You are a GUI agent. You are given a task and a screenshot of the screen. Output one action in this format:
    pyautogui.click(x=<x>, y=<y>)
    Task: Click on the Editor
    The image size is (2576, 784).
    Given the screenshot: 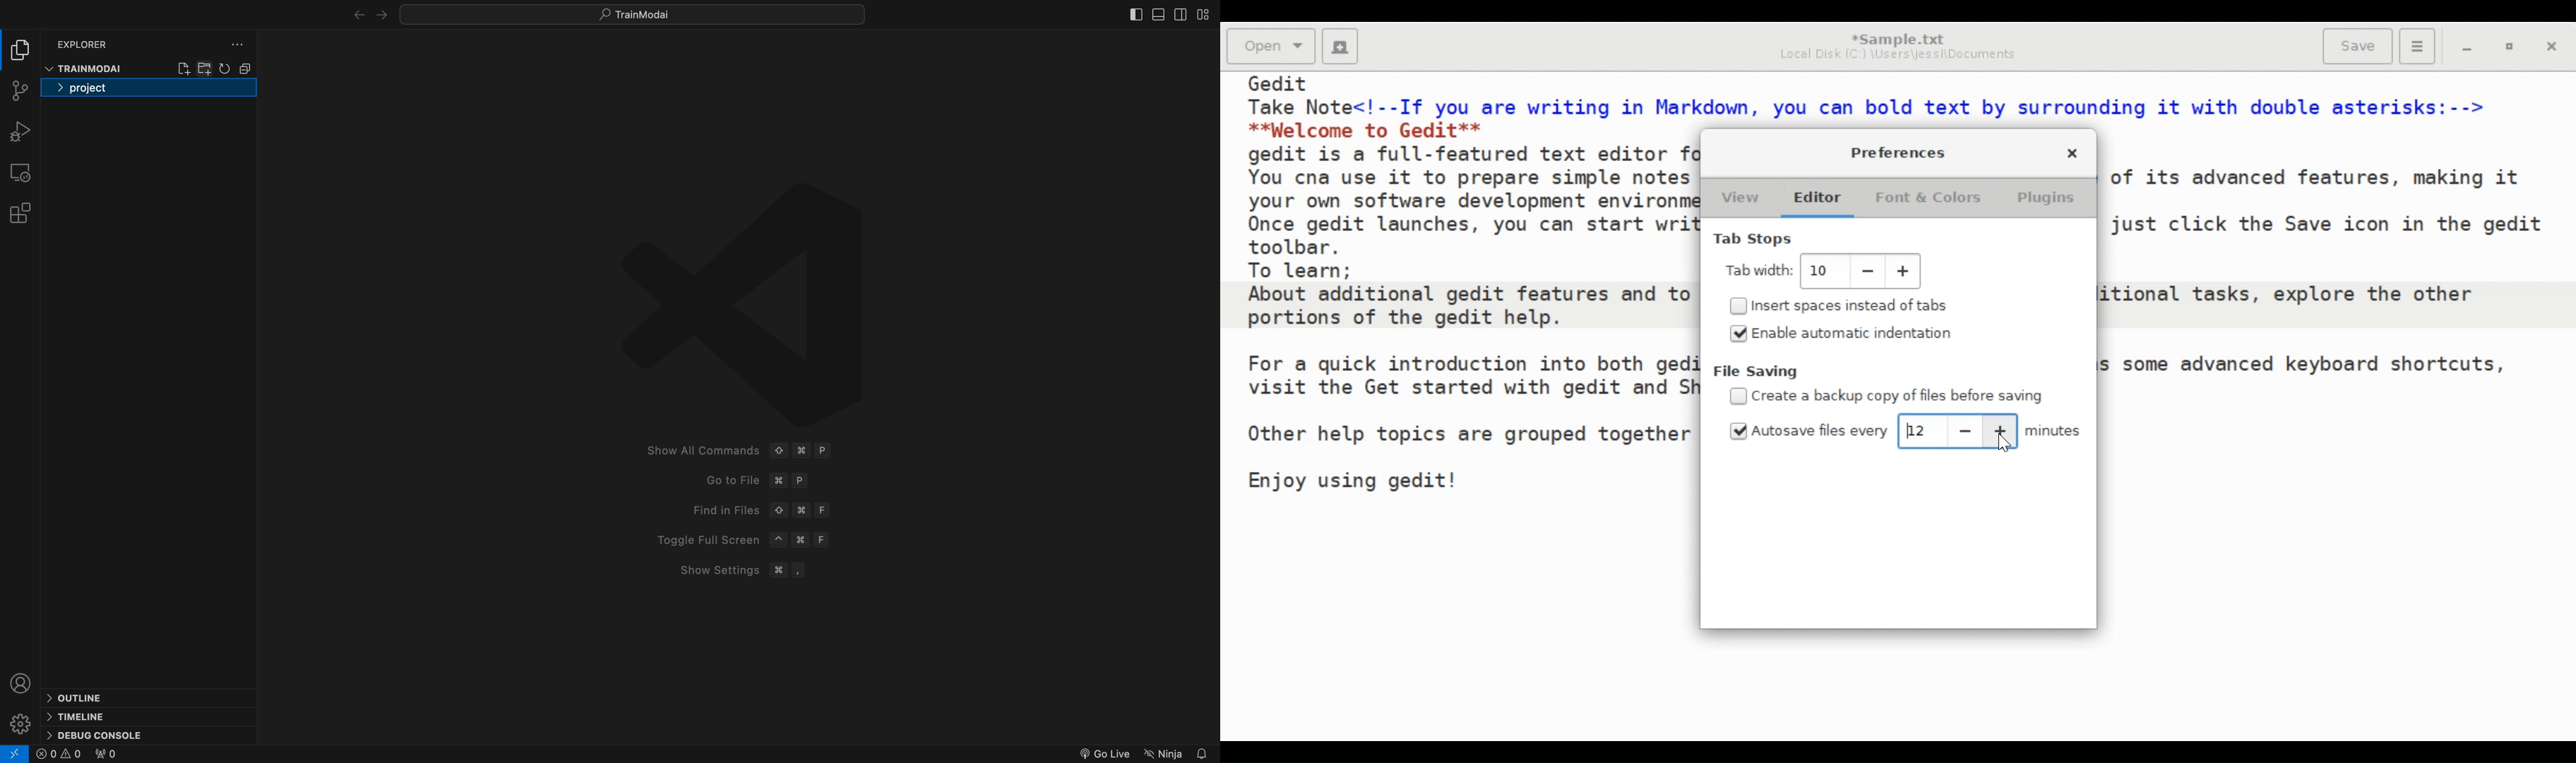 What is the action you would take?
    pyautogui.click(x=1816, y=199)
    